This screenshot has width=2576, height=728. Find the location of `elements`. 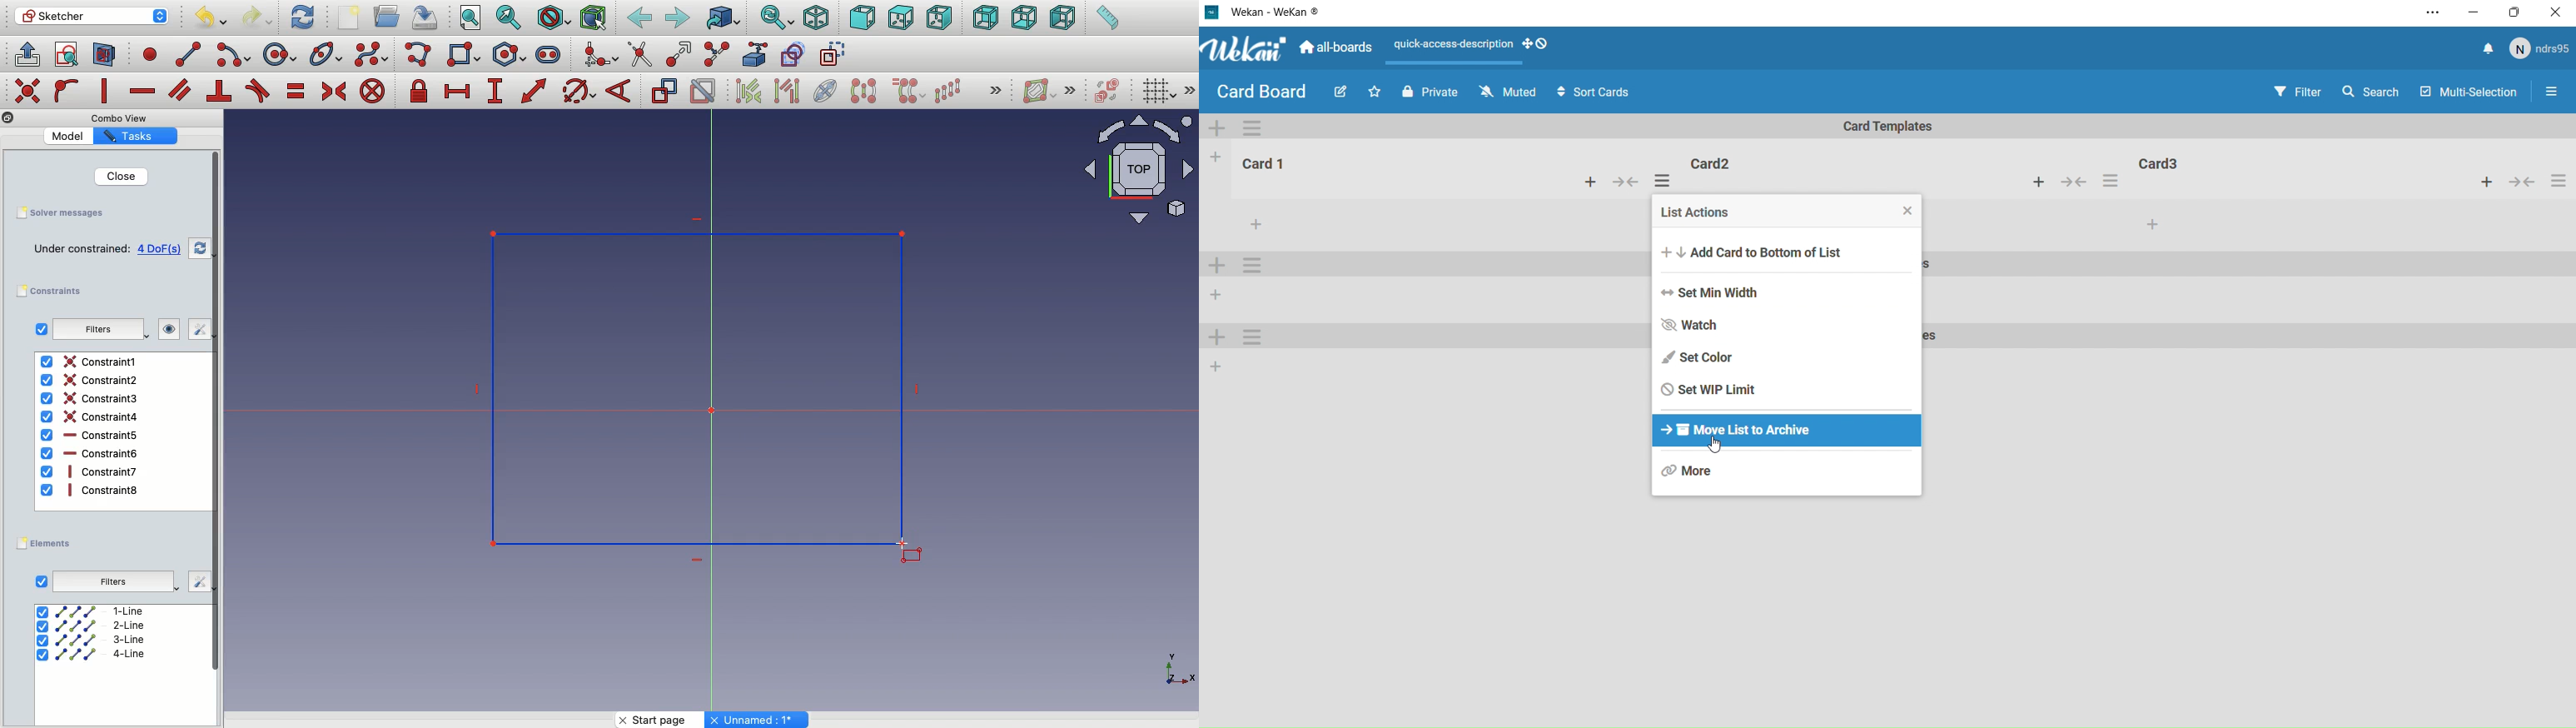

elements is located at coordinates (47, 544).